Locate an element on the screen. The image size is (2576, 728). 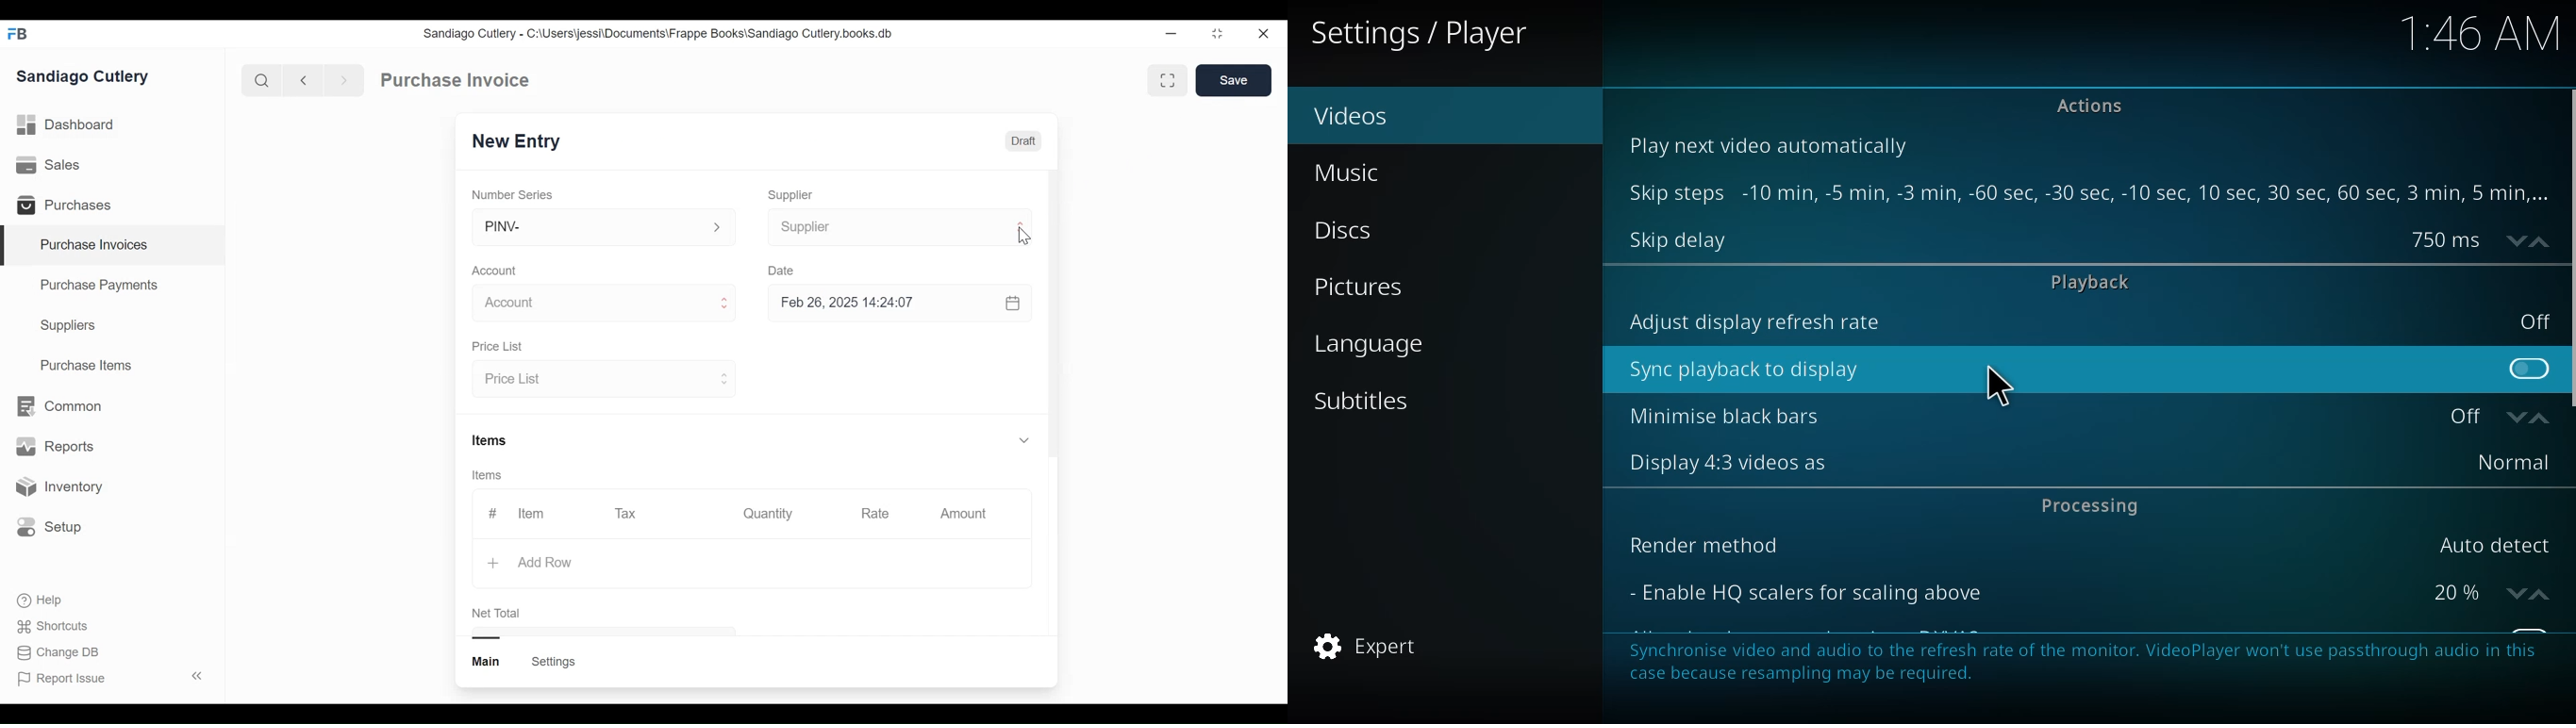
Save is located at coordinates (1236, 80).